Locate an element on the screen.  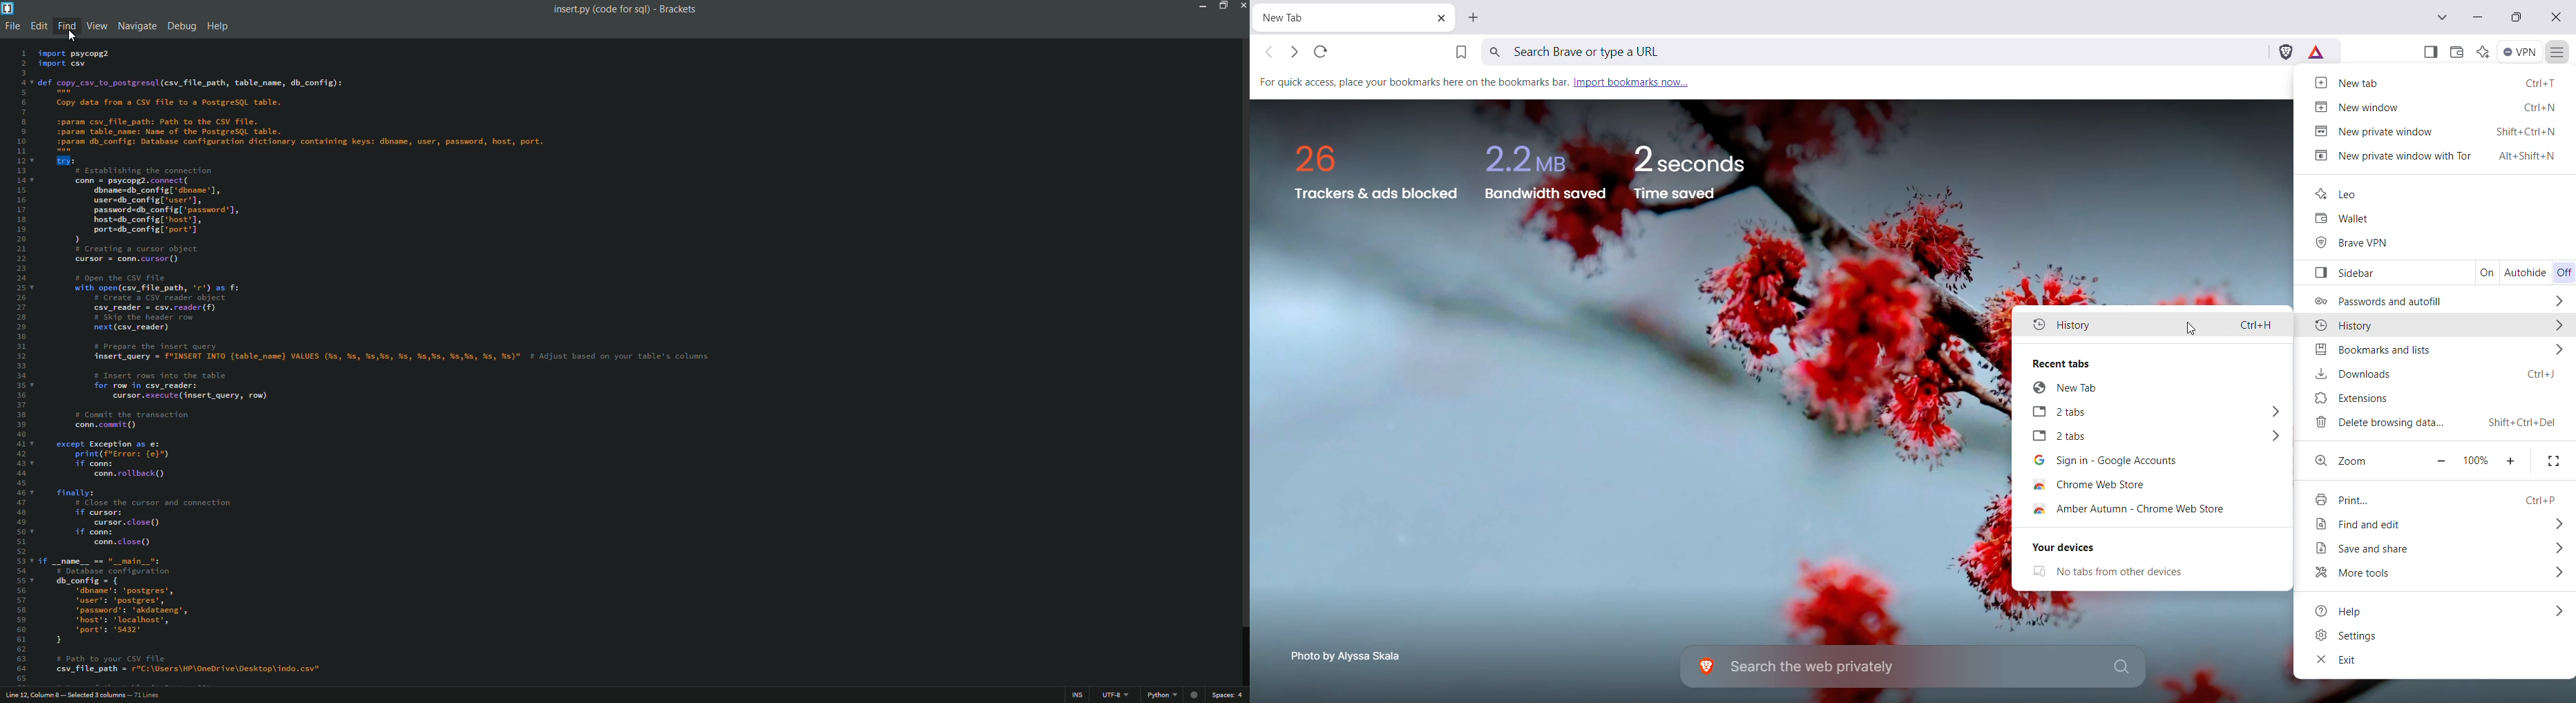
Save and Share is located at coordinates (2441, 548).